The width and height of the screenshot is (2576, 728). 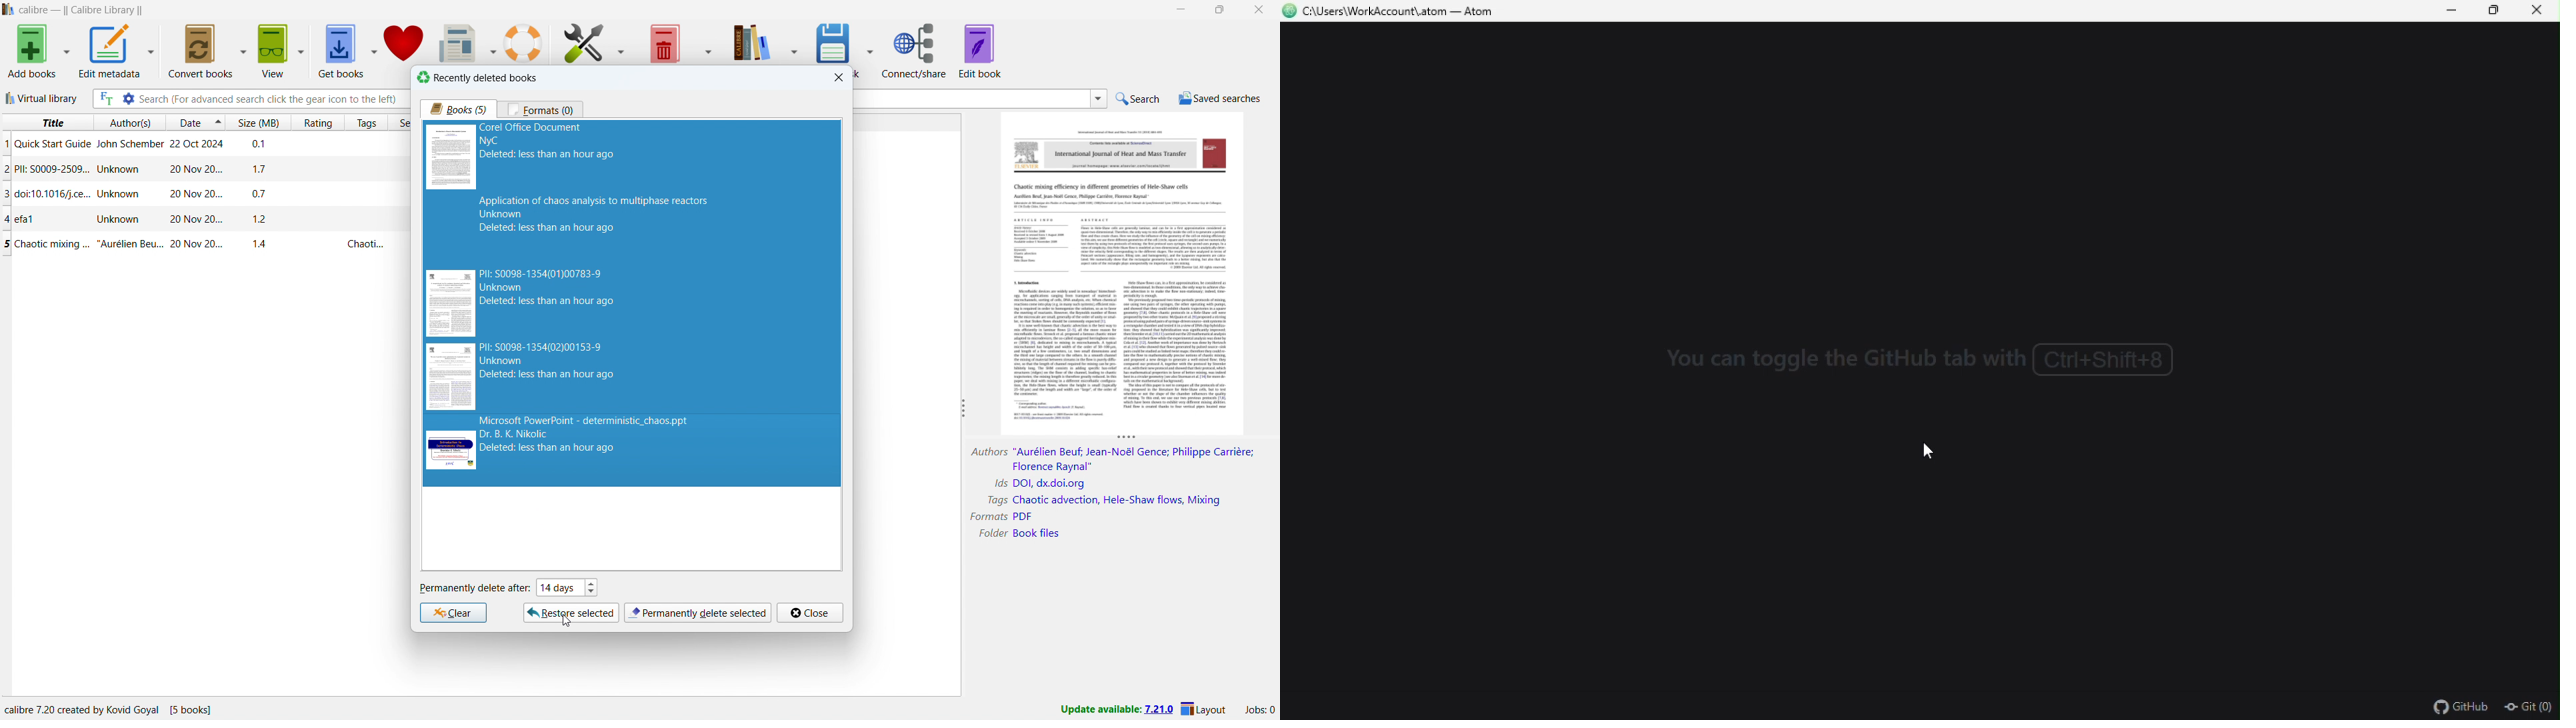 What do you see at coordinates (404, 42) in the screenshot?
I see `donate to calibre` at bounding box center [404, 42].